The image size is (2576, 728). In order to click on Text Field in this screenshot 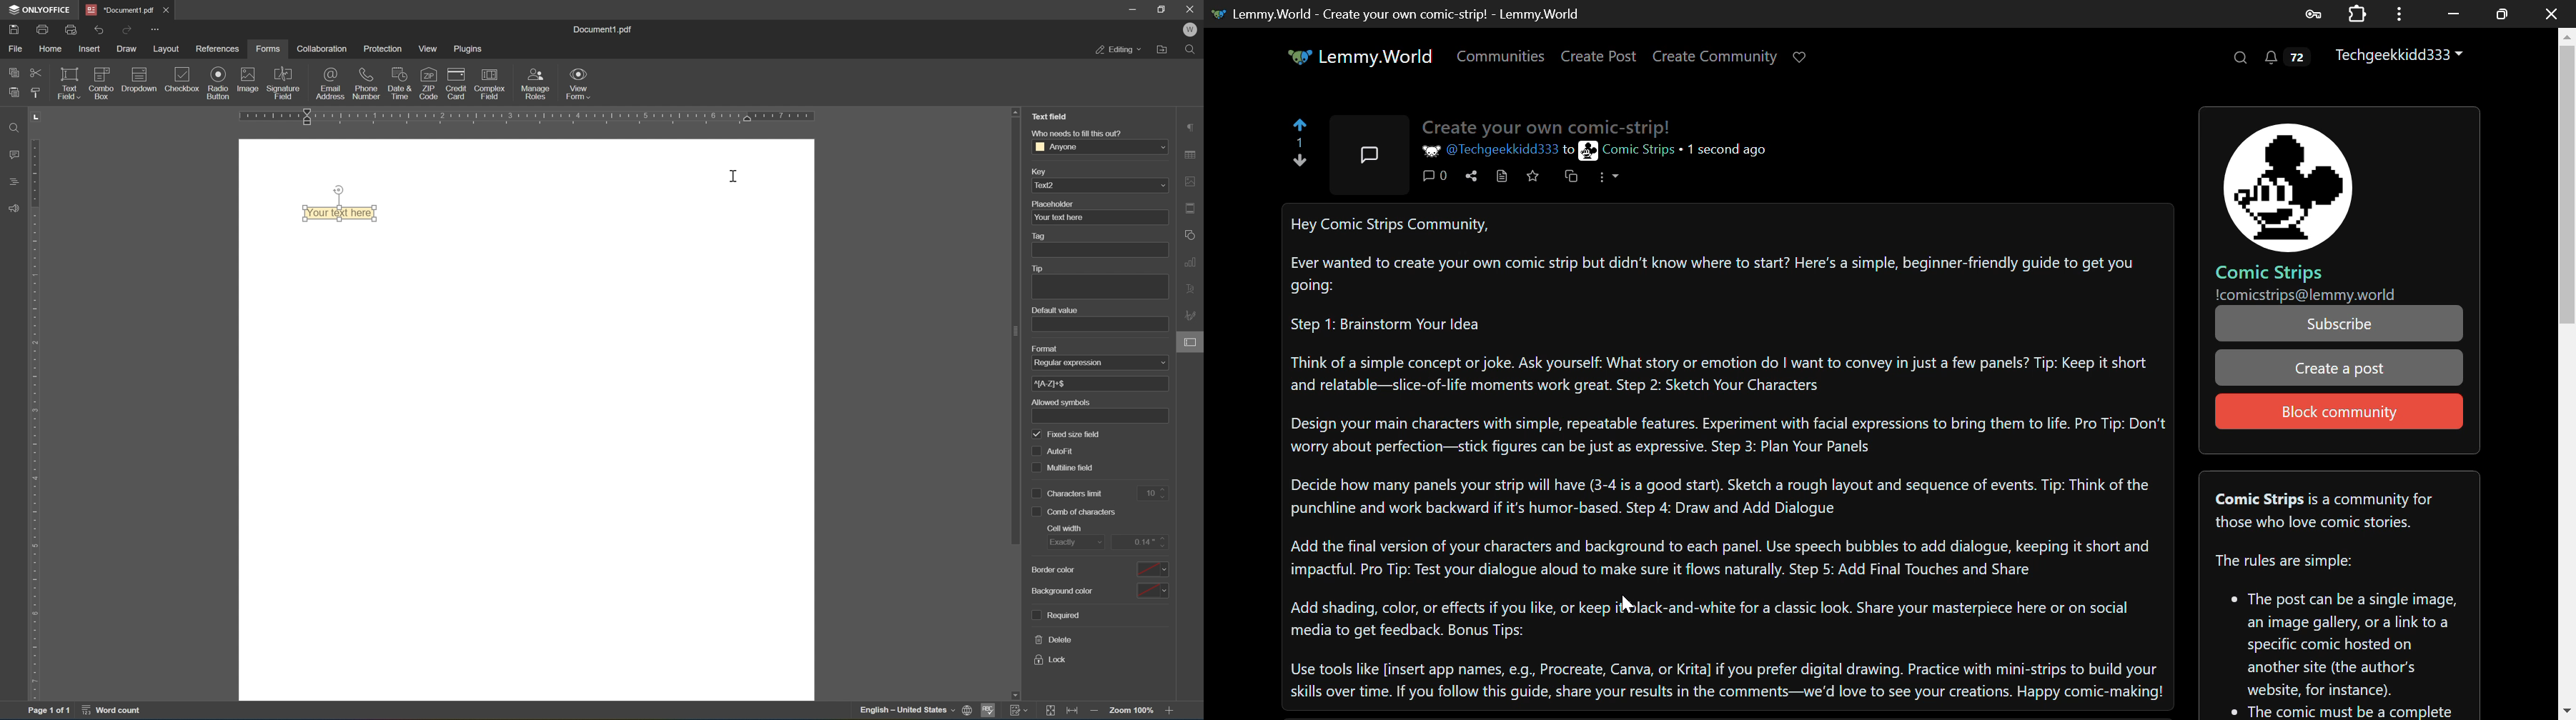, I will do `click(1051, 117)`.